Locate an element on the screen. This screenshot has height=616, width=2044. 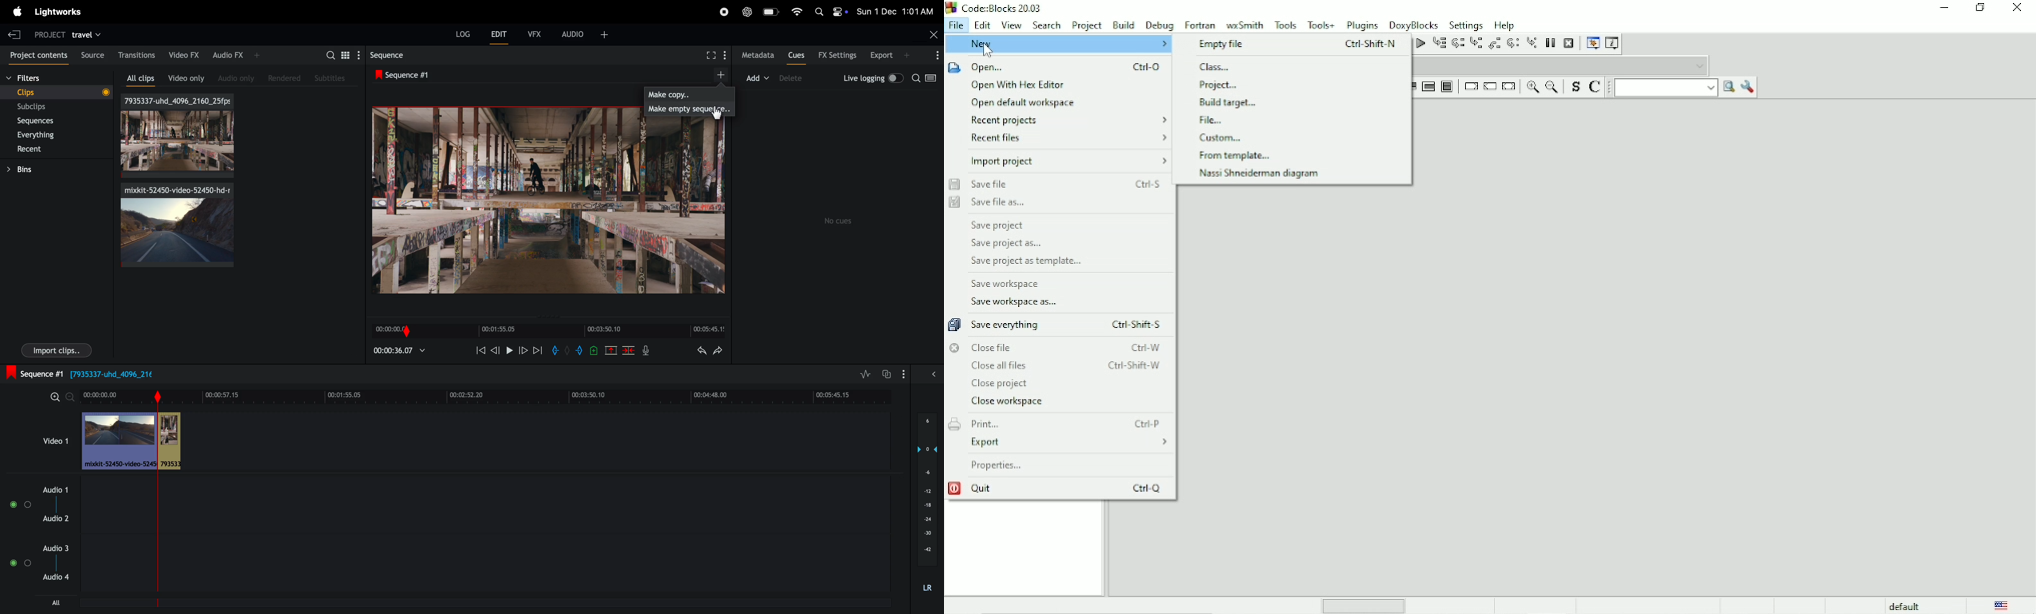
subclips is located at coordinates (52, 107).